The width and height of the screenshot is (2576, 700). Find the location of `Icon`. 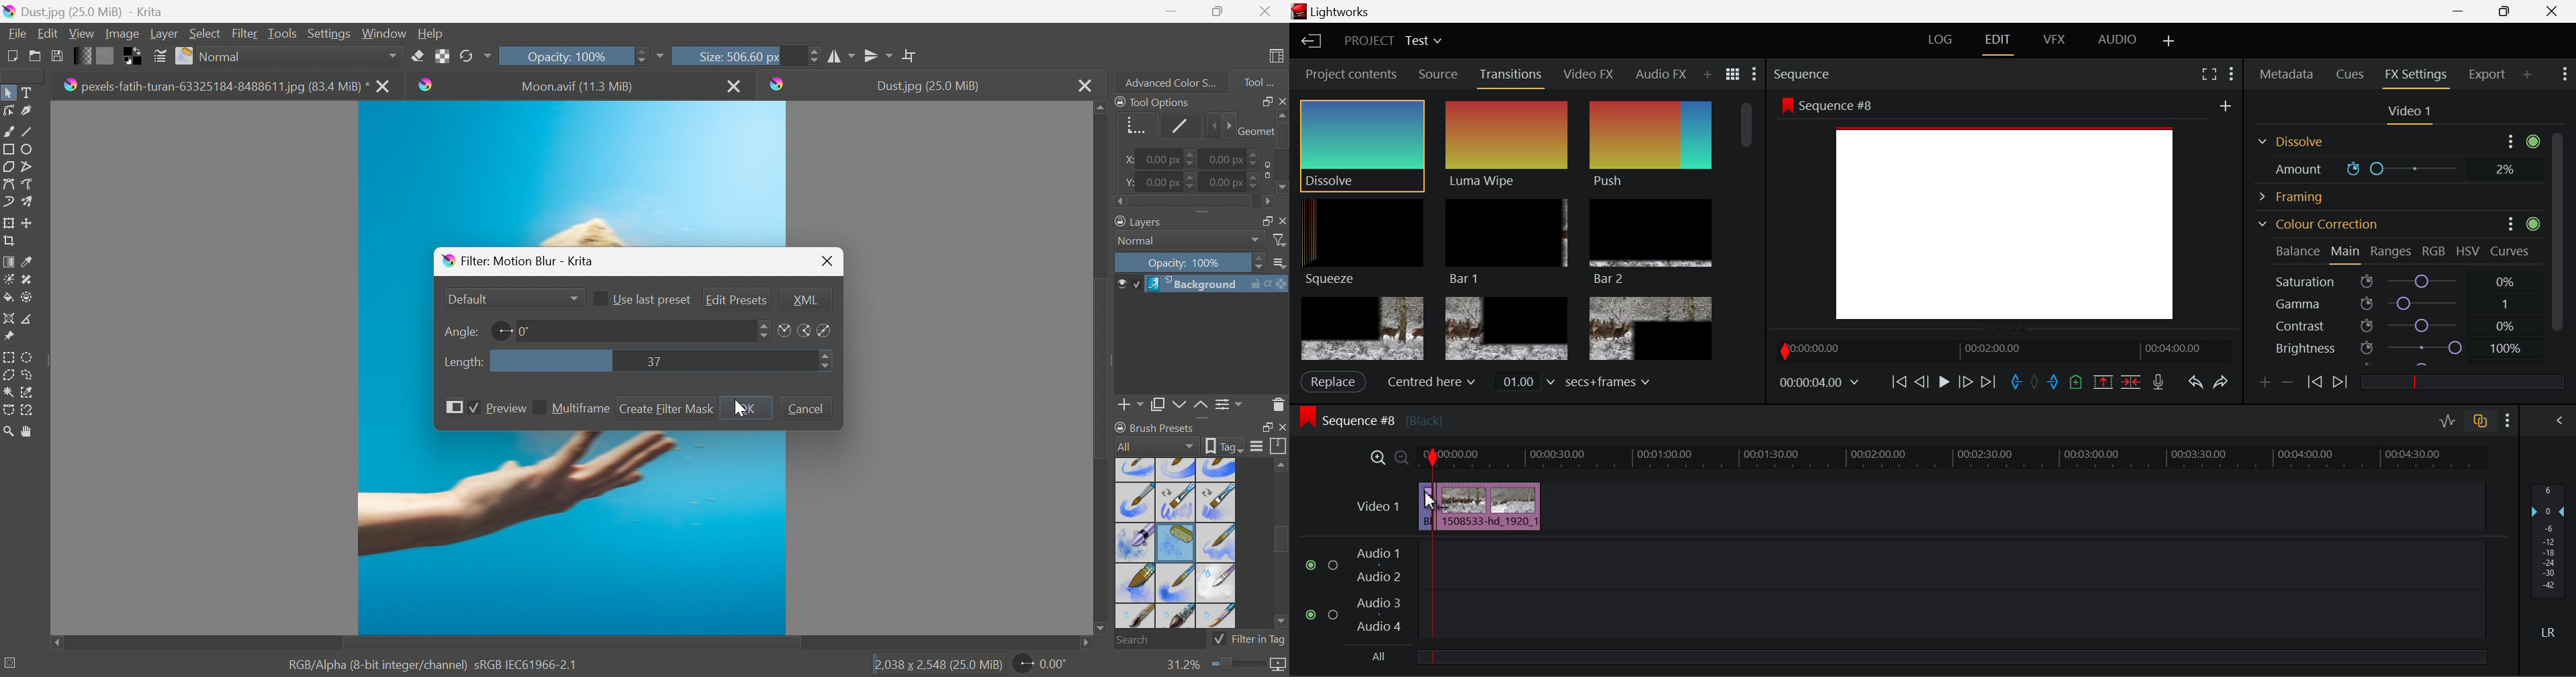

Icon is located at coordinates (2534, 225).